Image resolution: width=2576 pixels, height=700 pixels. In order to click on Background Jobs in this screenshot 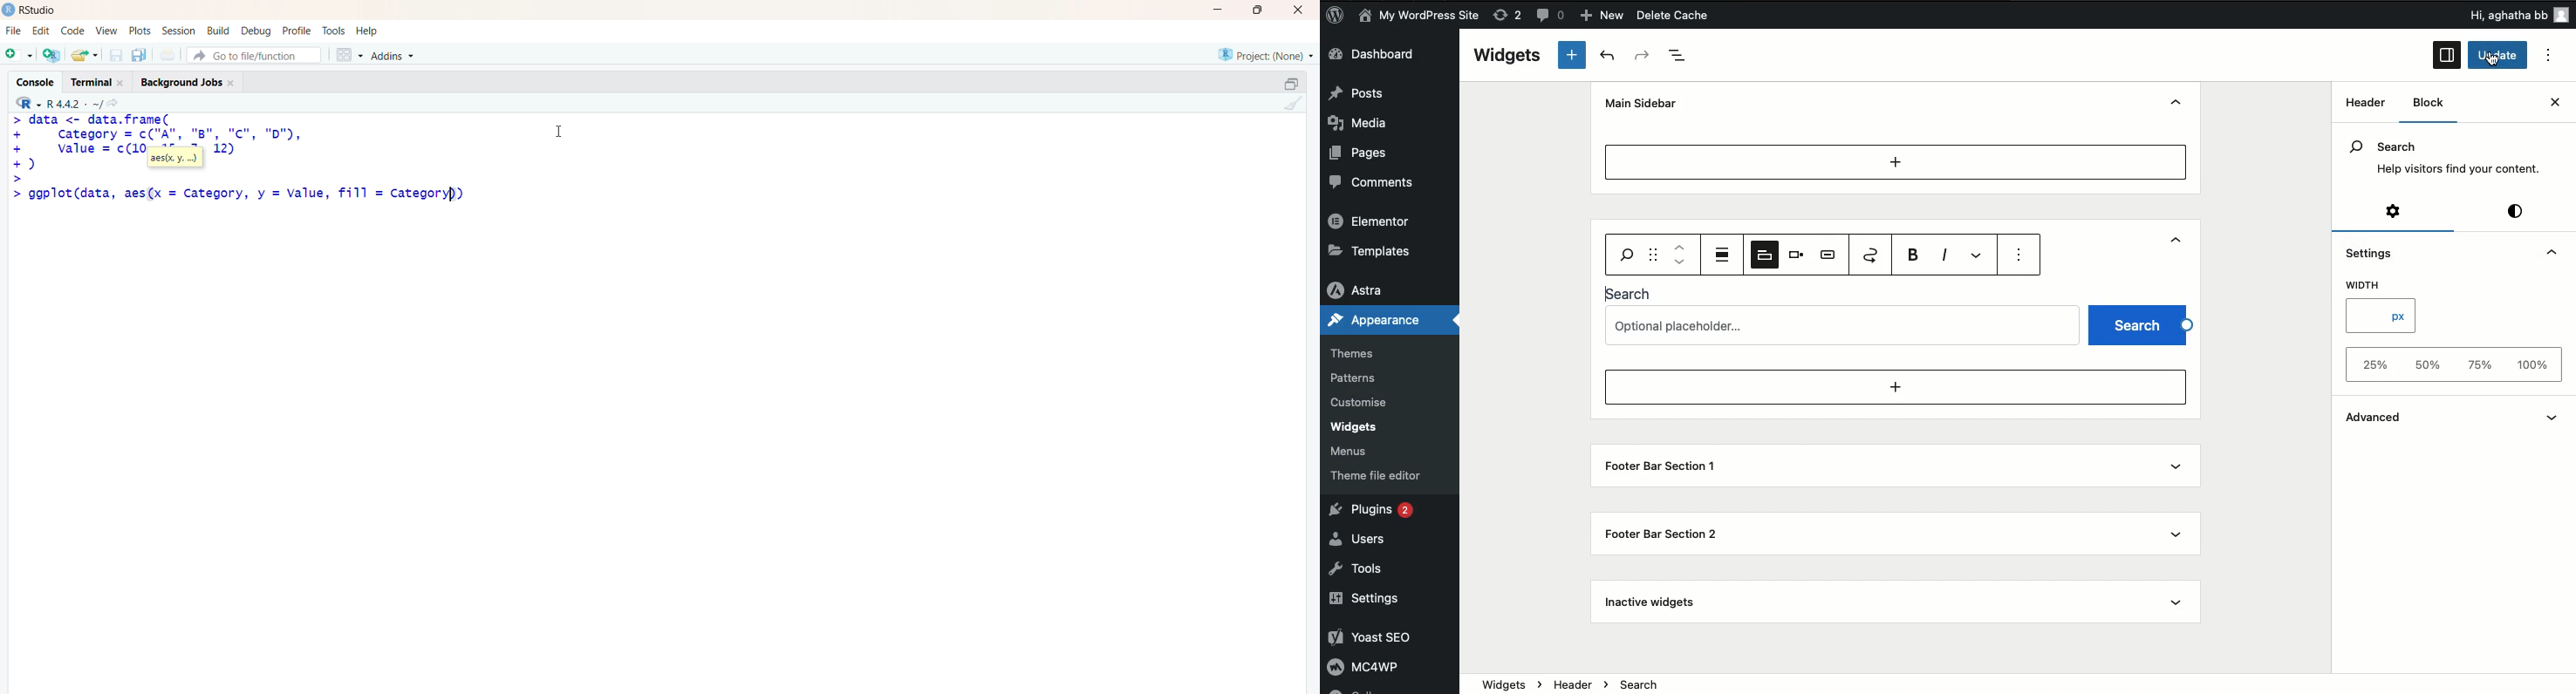, I will do `click(187, 80)`.